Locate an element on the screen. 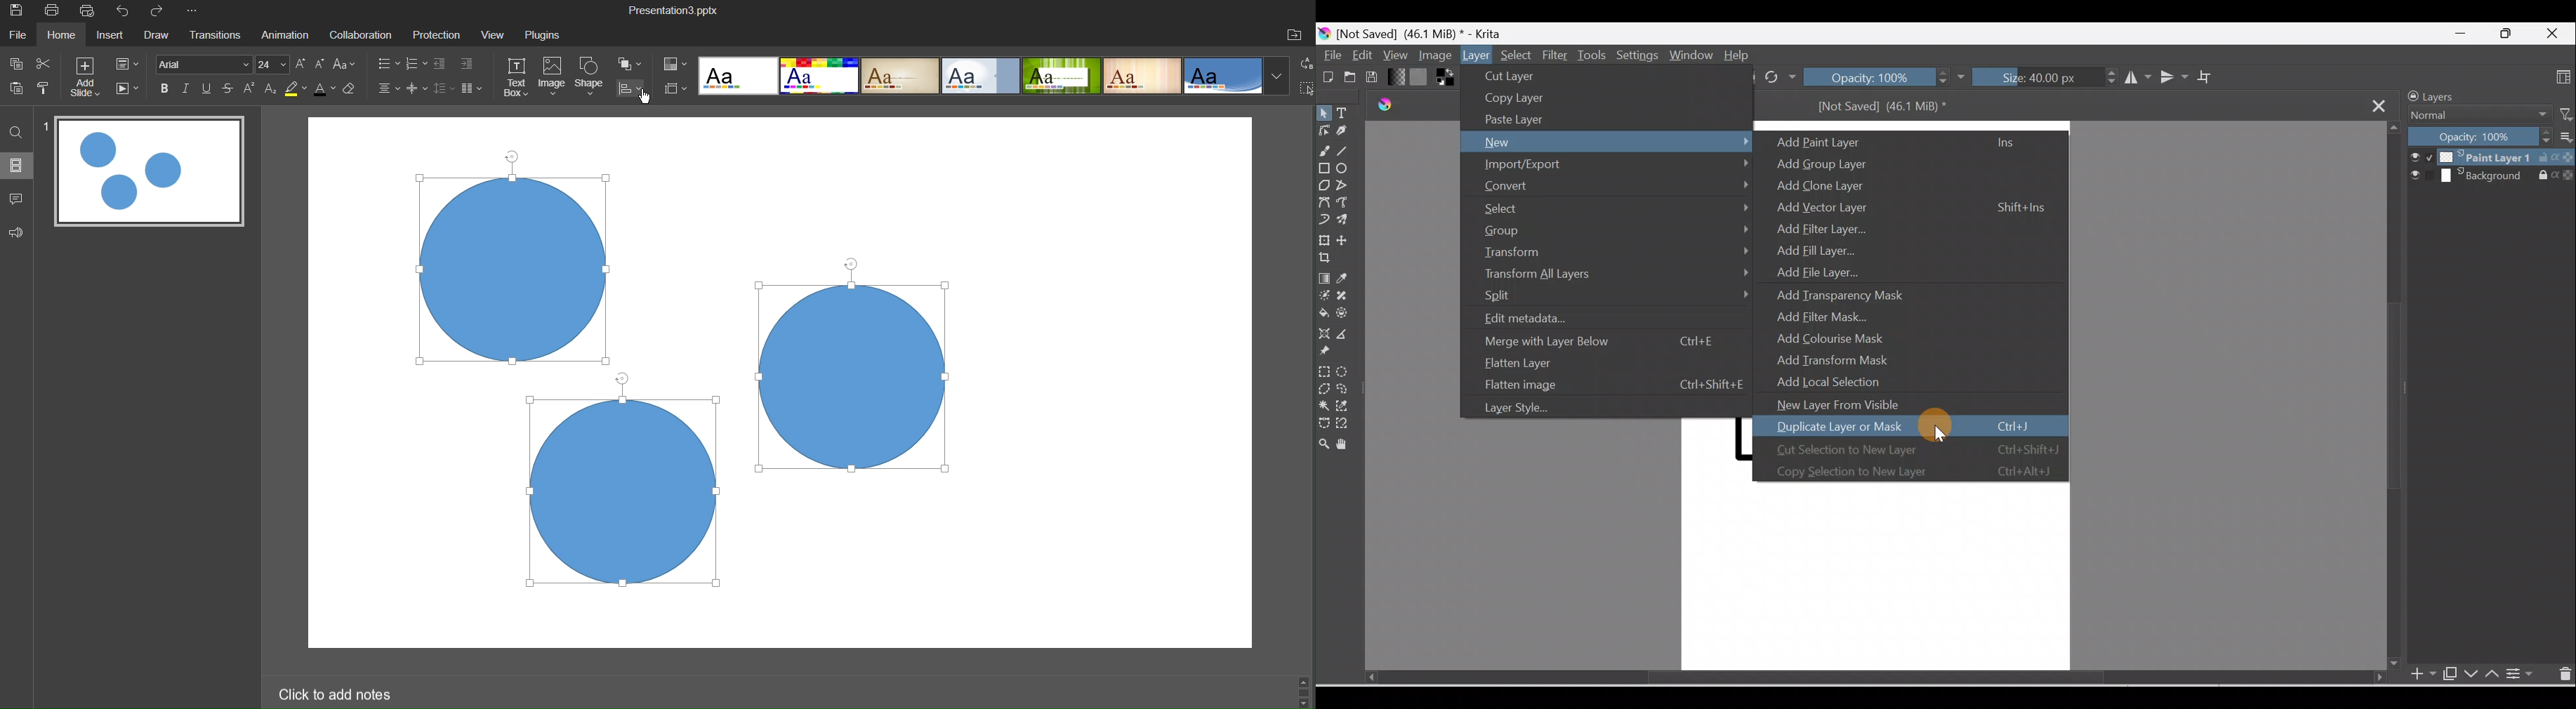 This screenshot has width=2576, height=728. View/Change layer properties is located at coordinates (2523, 674).